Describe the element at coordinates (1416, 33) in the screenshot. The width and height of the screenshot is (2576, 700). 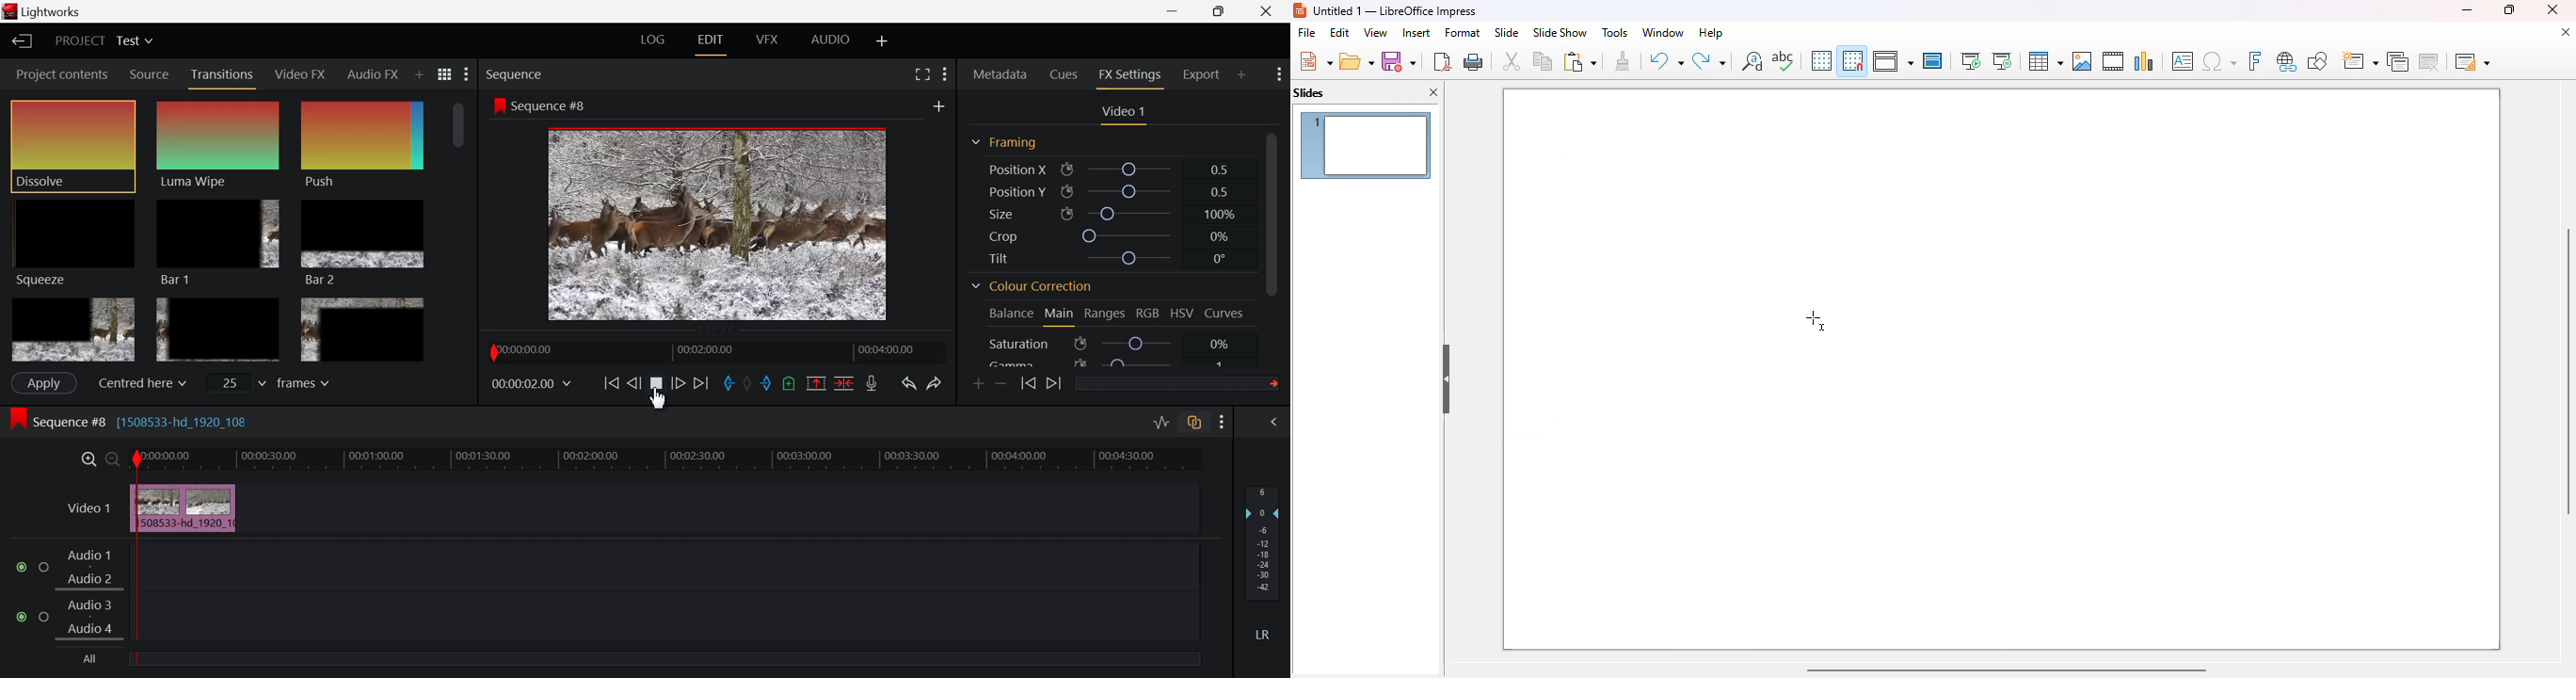
I see `insert` at that location.